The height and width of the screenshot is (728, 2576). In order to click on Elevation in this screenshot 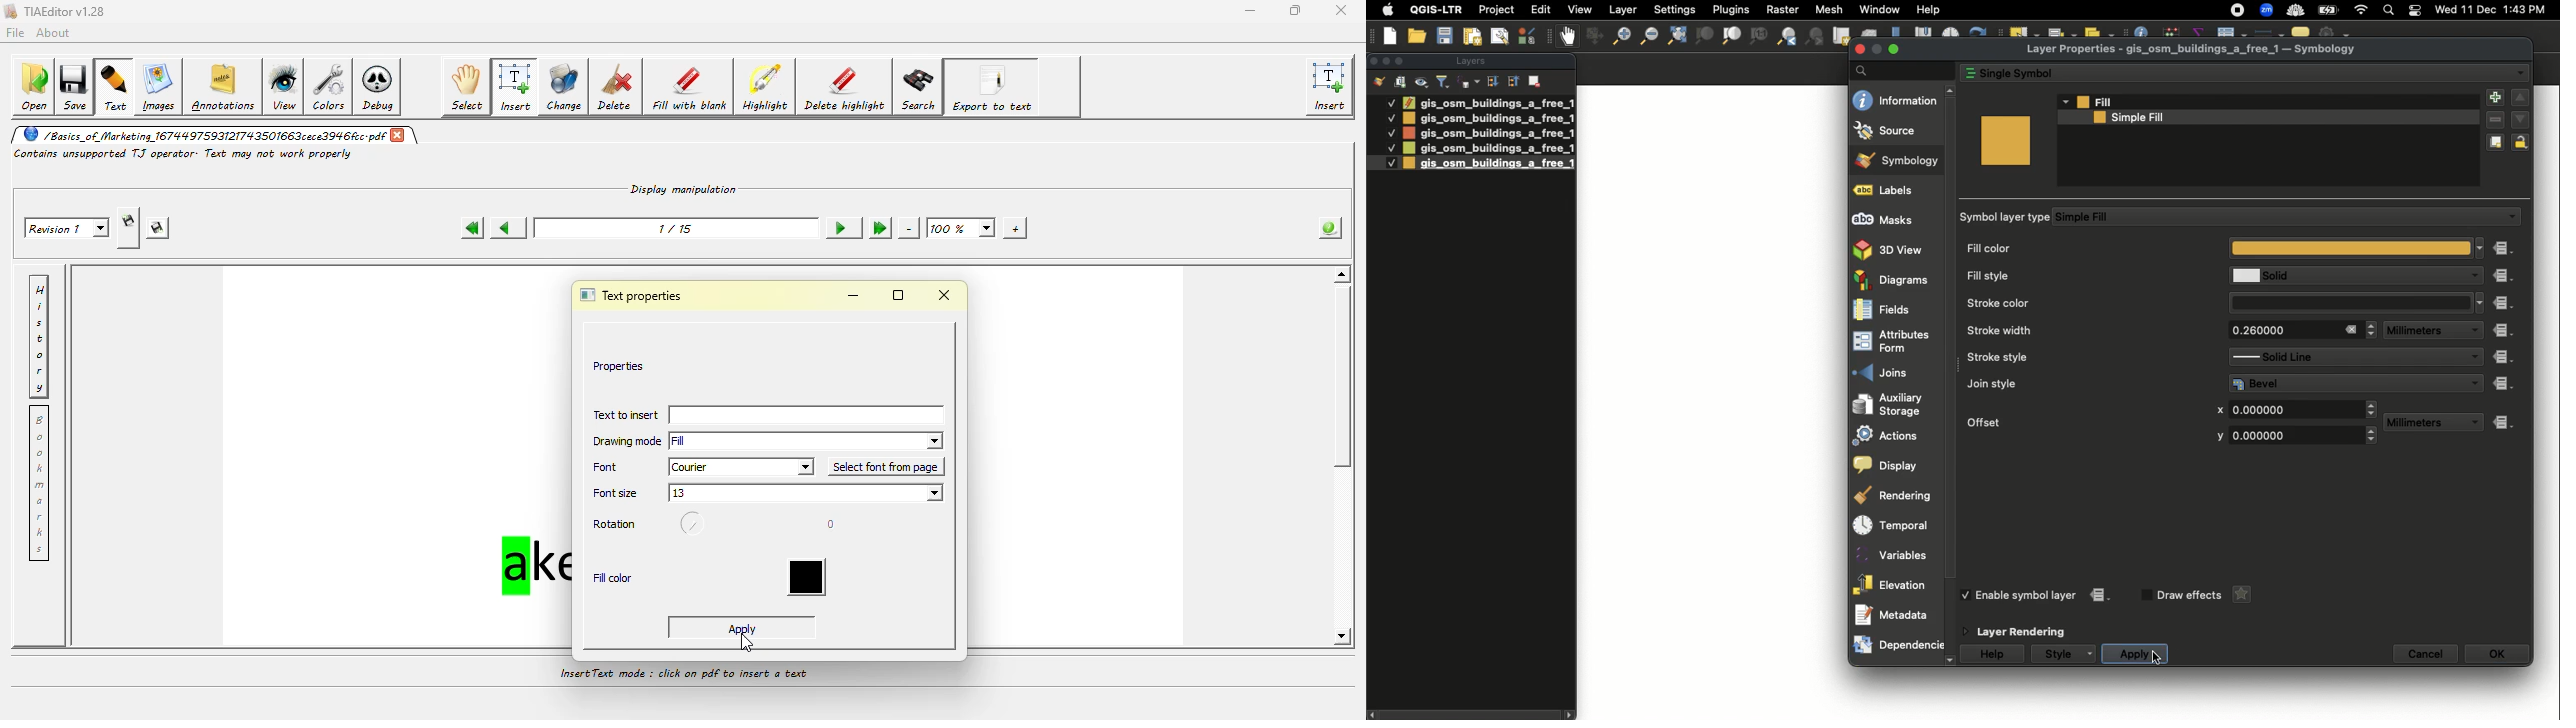, I will do `click(1893, 584)`.